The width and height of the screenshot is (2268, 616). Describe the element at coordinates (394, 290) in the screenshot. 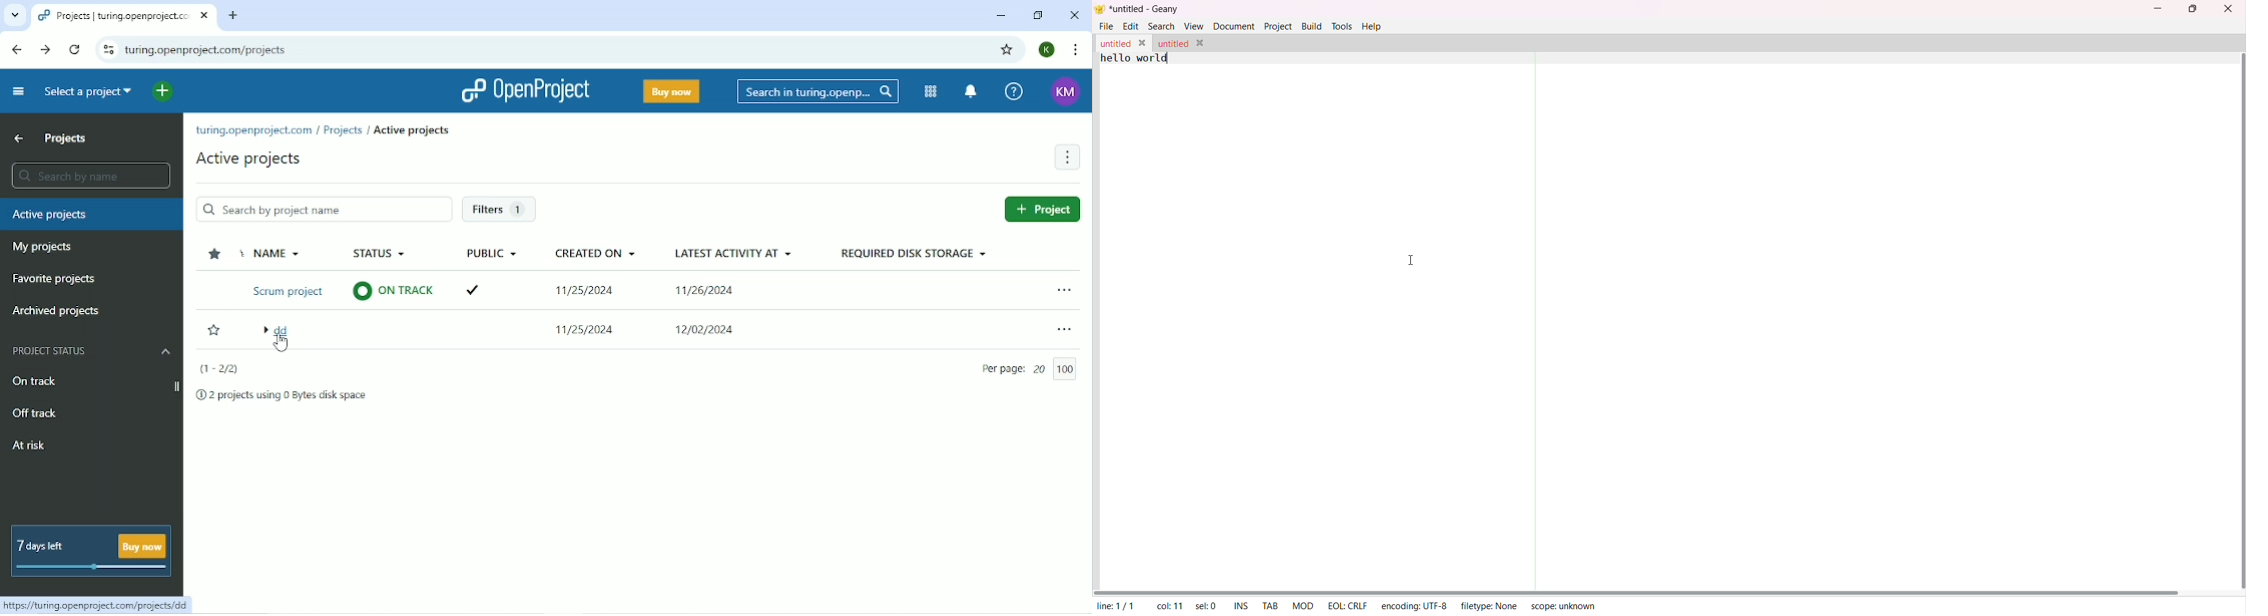

I see `ON TRACK` at that location.